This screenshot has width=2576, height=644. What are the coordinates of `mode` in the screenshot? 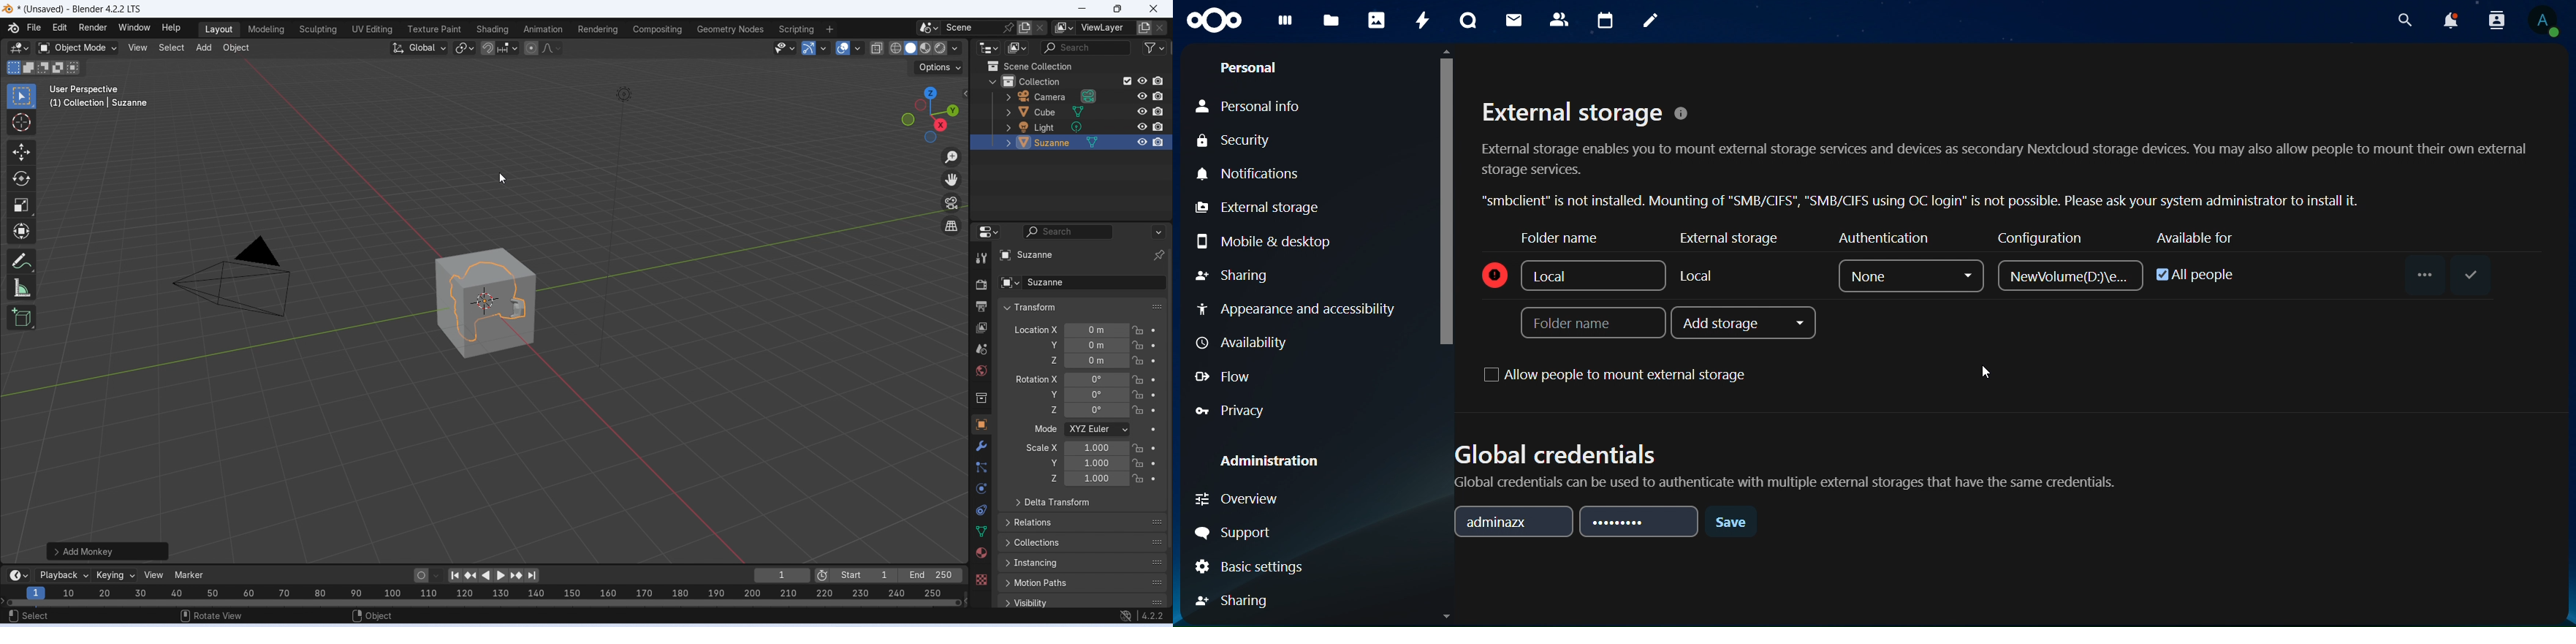 It's located at (1044, 430).